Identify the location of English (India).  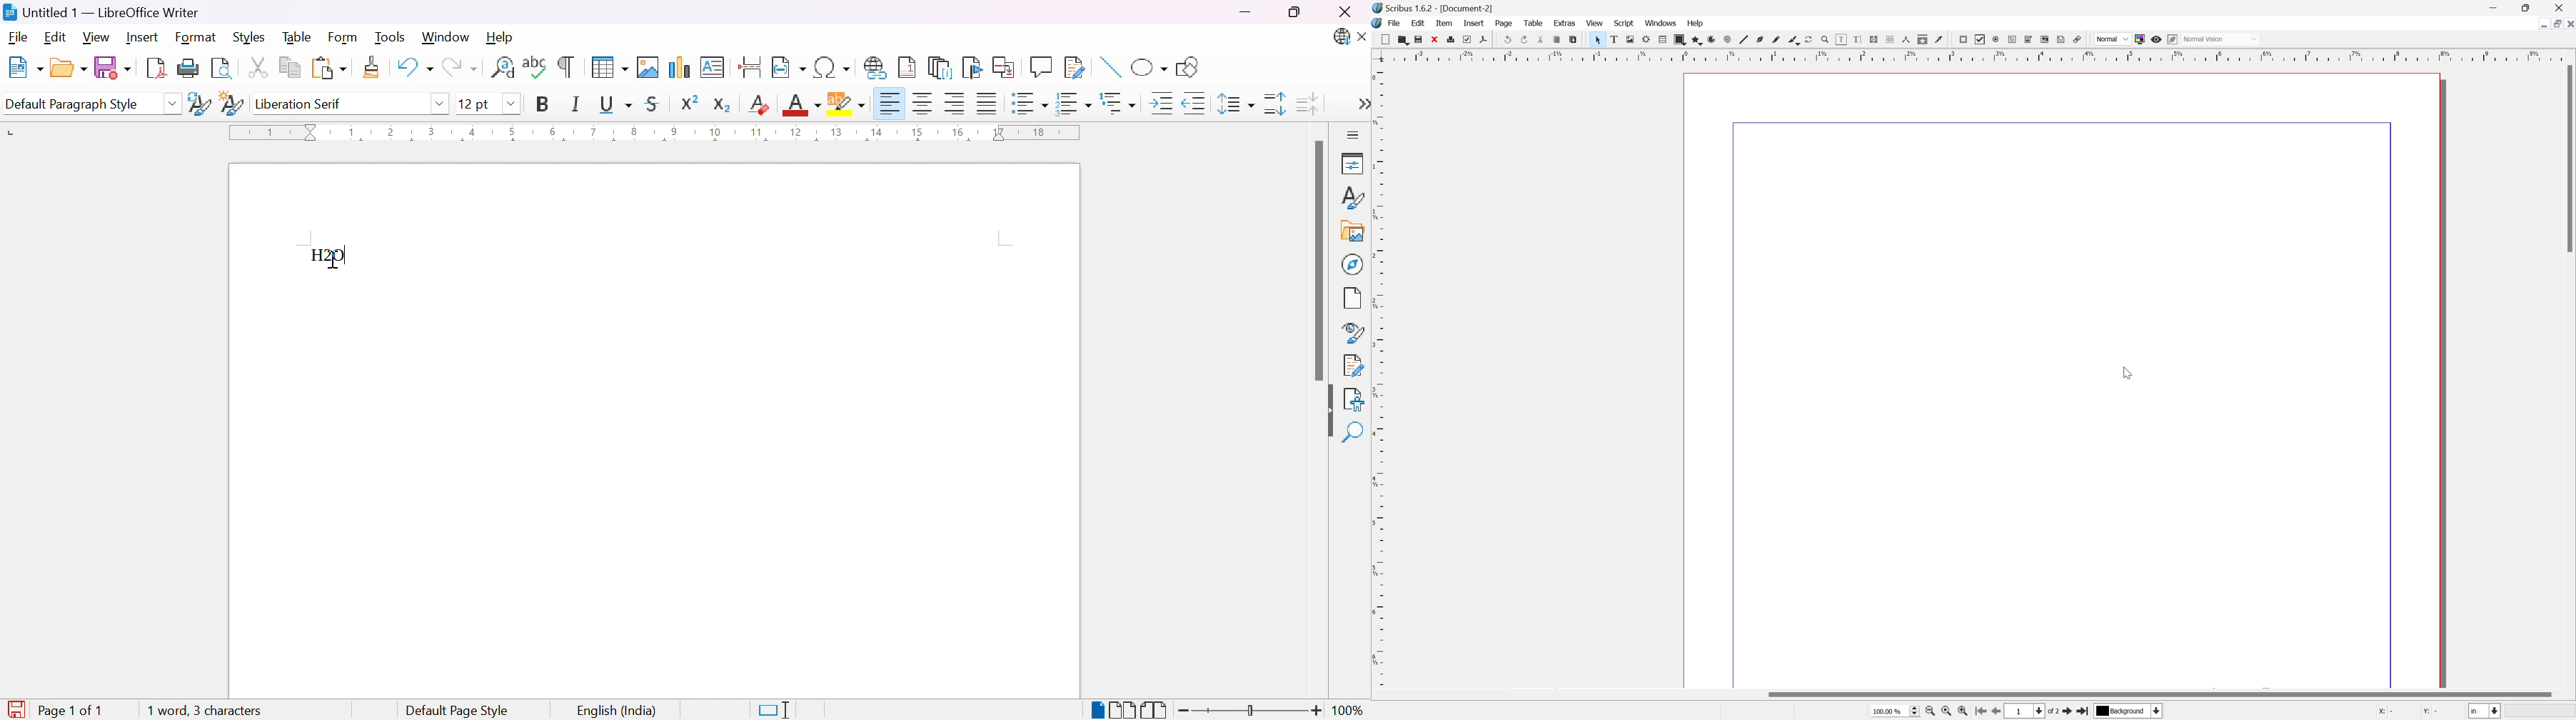
(618, 711).